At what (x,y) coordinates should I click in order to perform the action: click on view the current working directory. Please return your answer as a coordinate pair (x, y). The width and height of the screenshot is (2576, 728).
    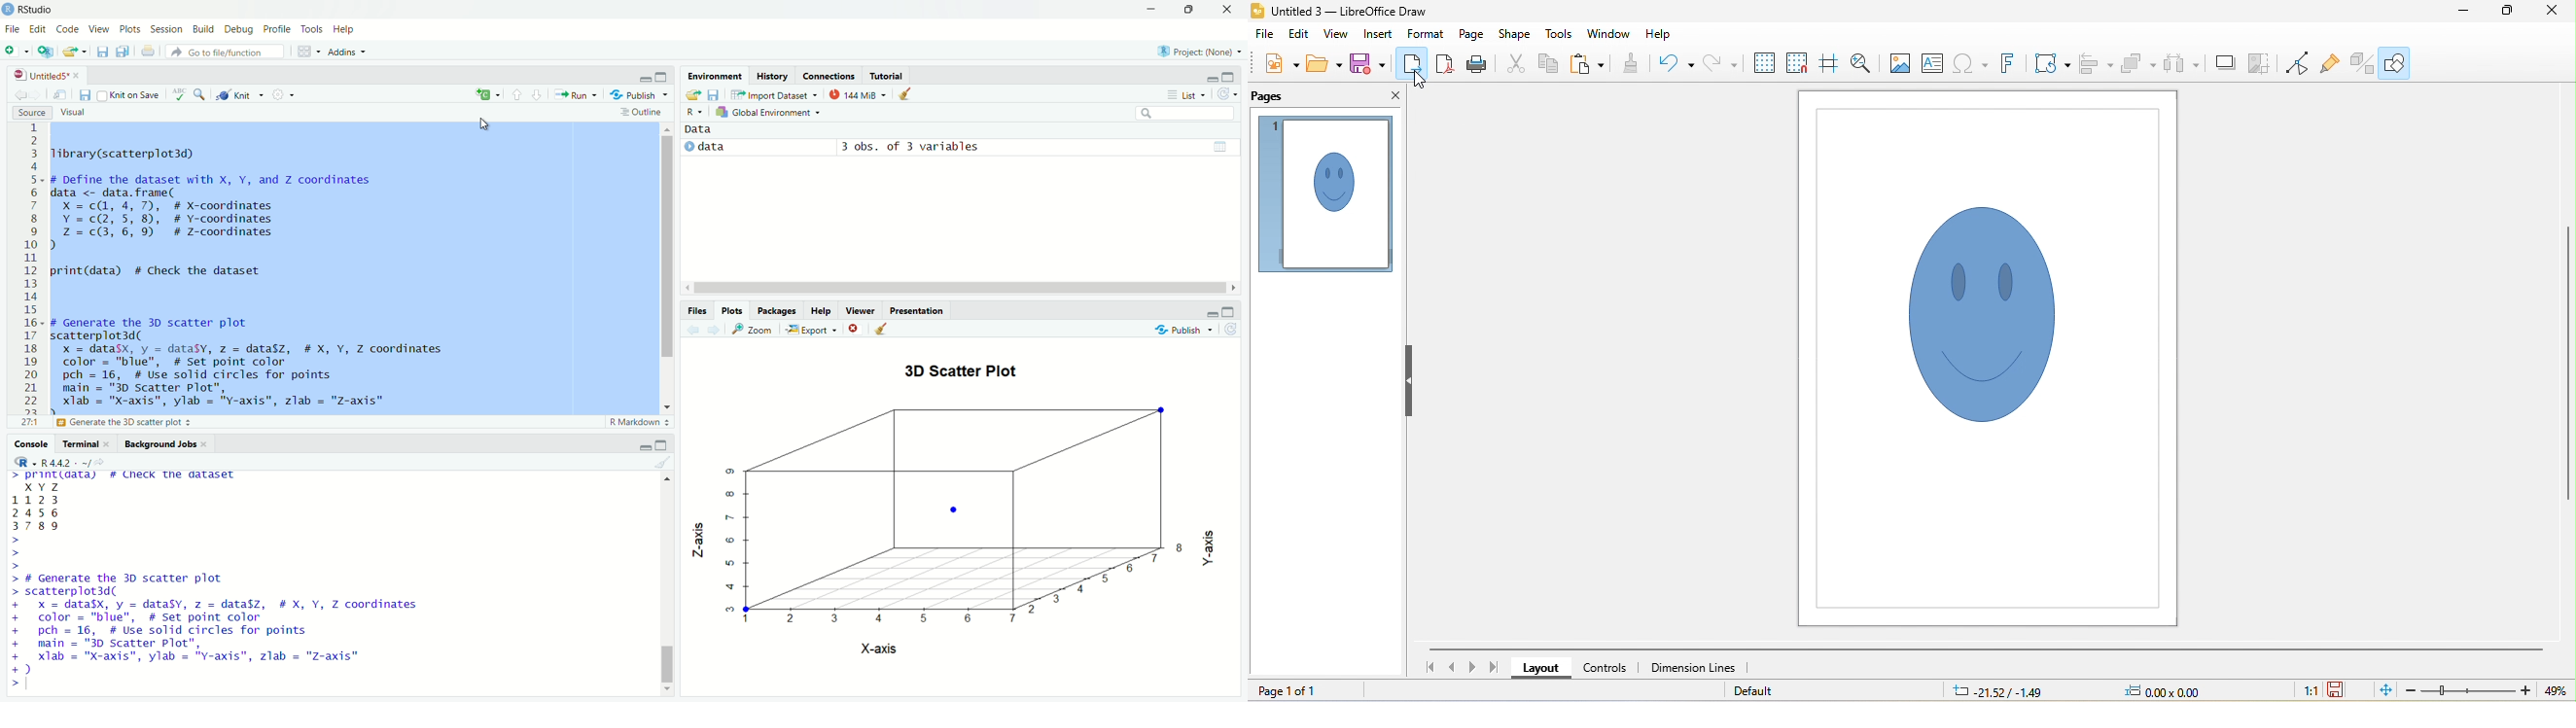
    Looking at the image, I should click on (108, 462).